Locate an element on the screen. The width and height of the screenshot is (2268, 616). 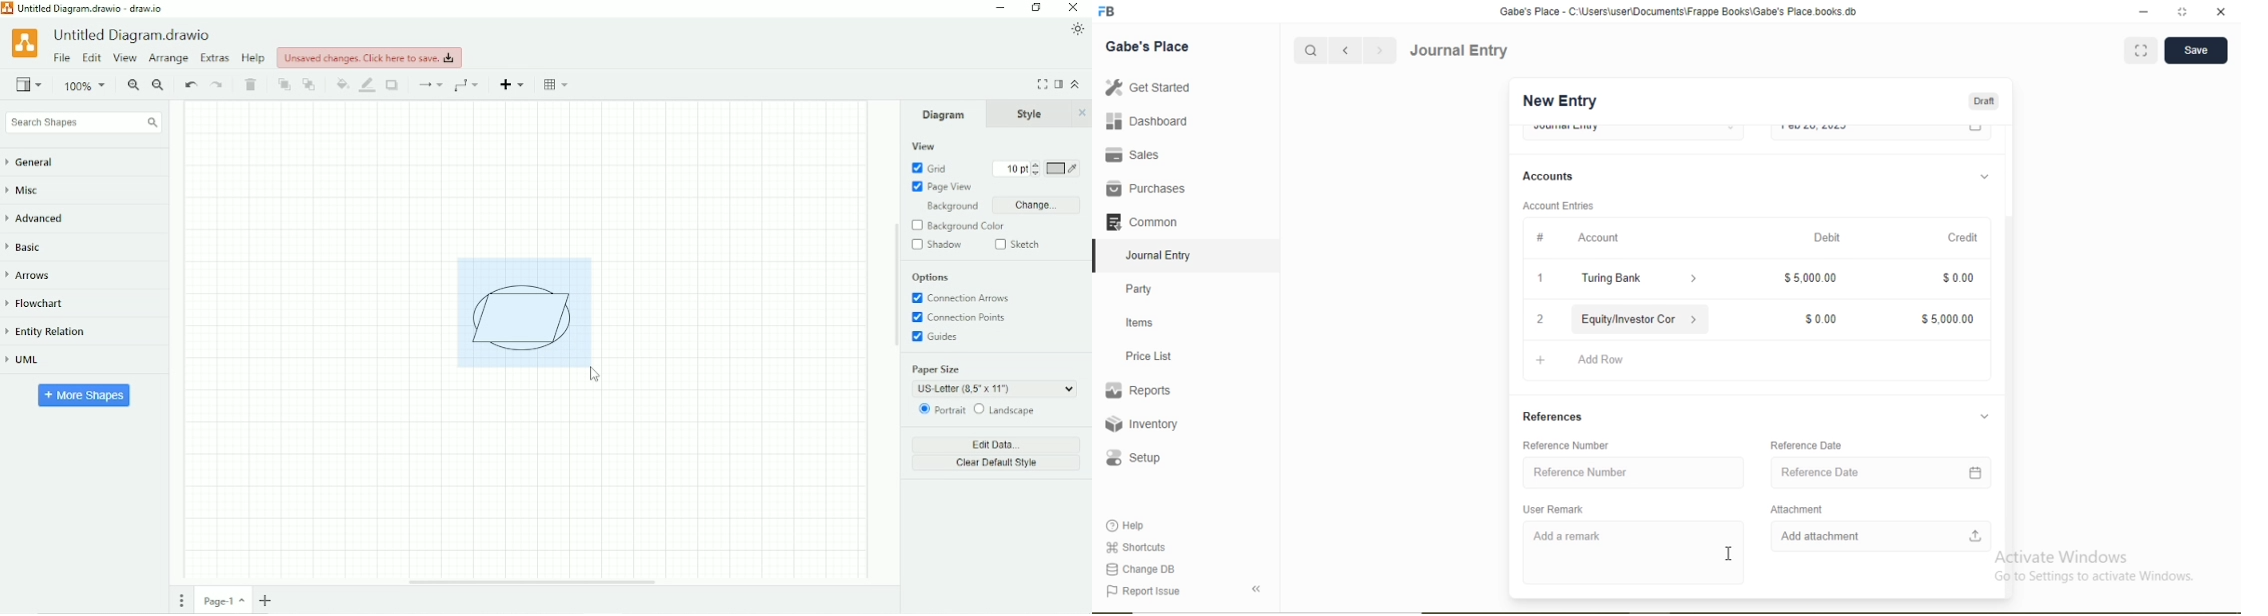
Horizontal scrollbar is located at coordinates (532, 582).